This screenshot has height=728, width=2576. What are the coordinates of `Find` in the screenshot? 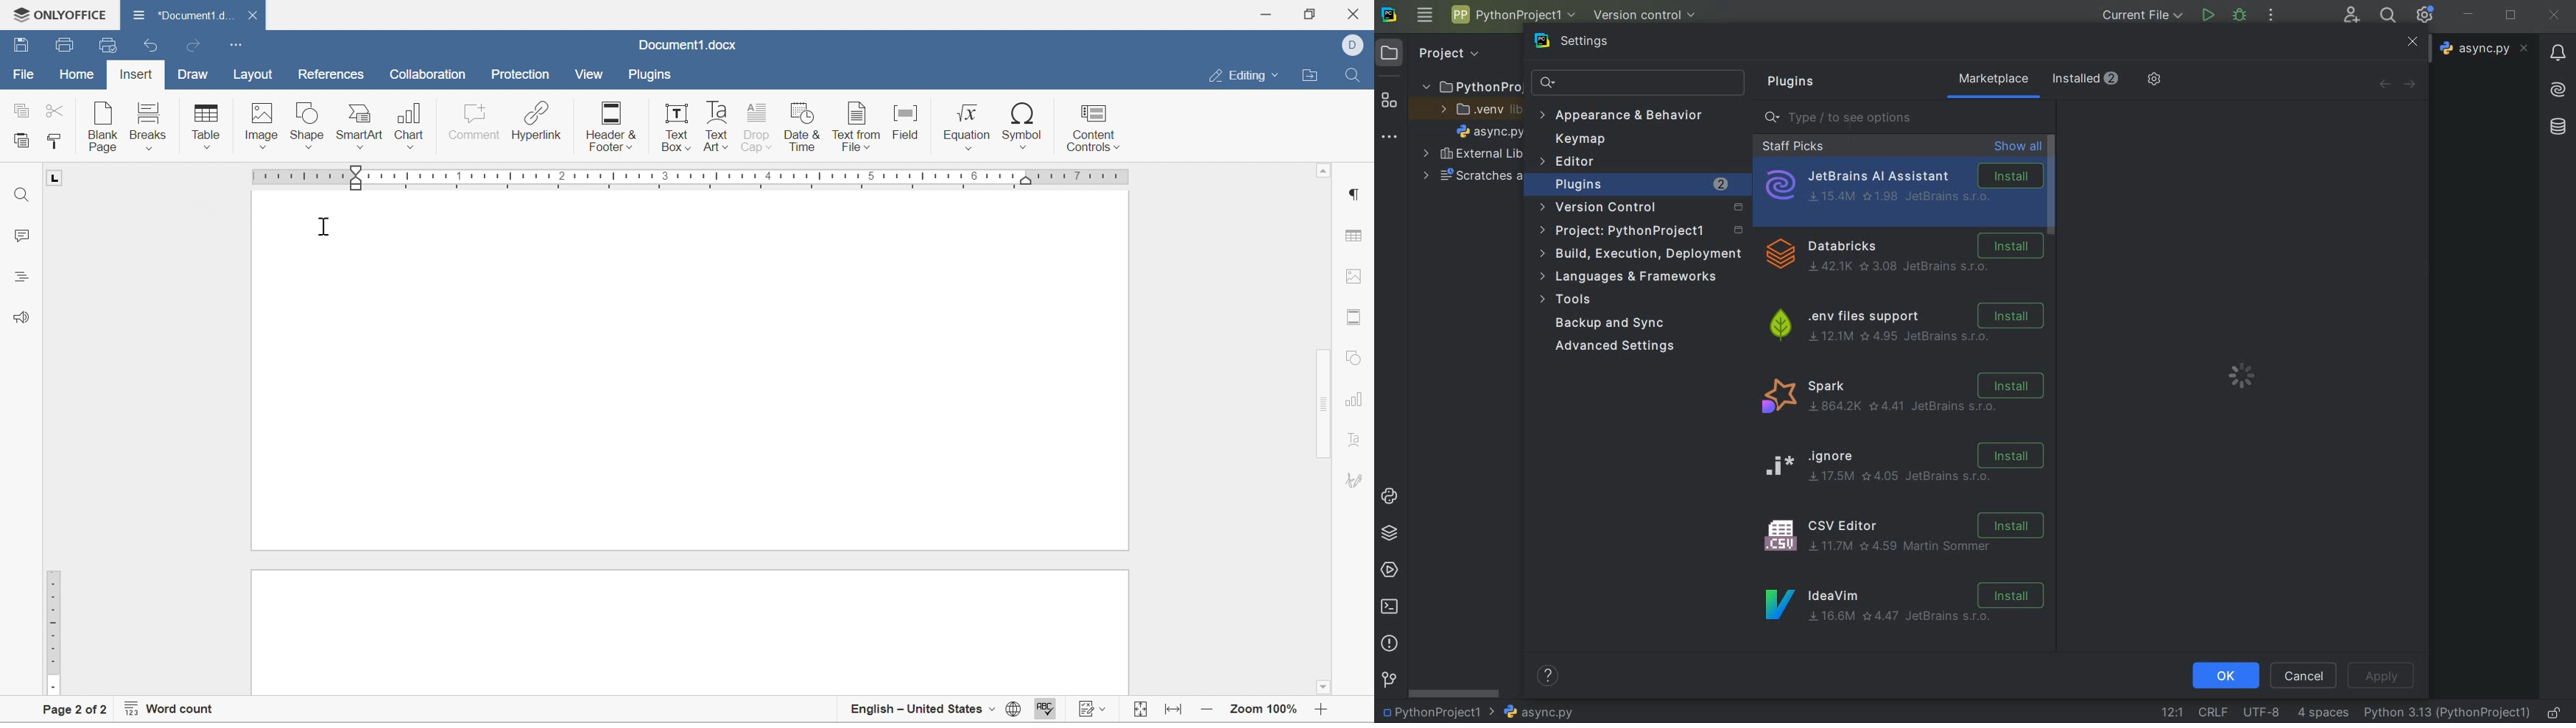 It's located at (21, 193).